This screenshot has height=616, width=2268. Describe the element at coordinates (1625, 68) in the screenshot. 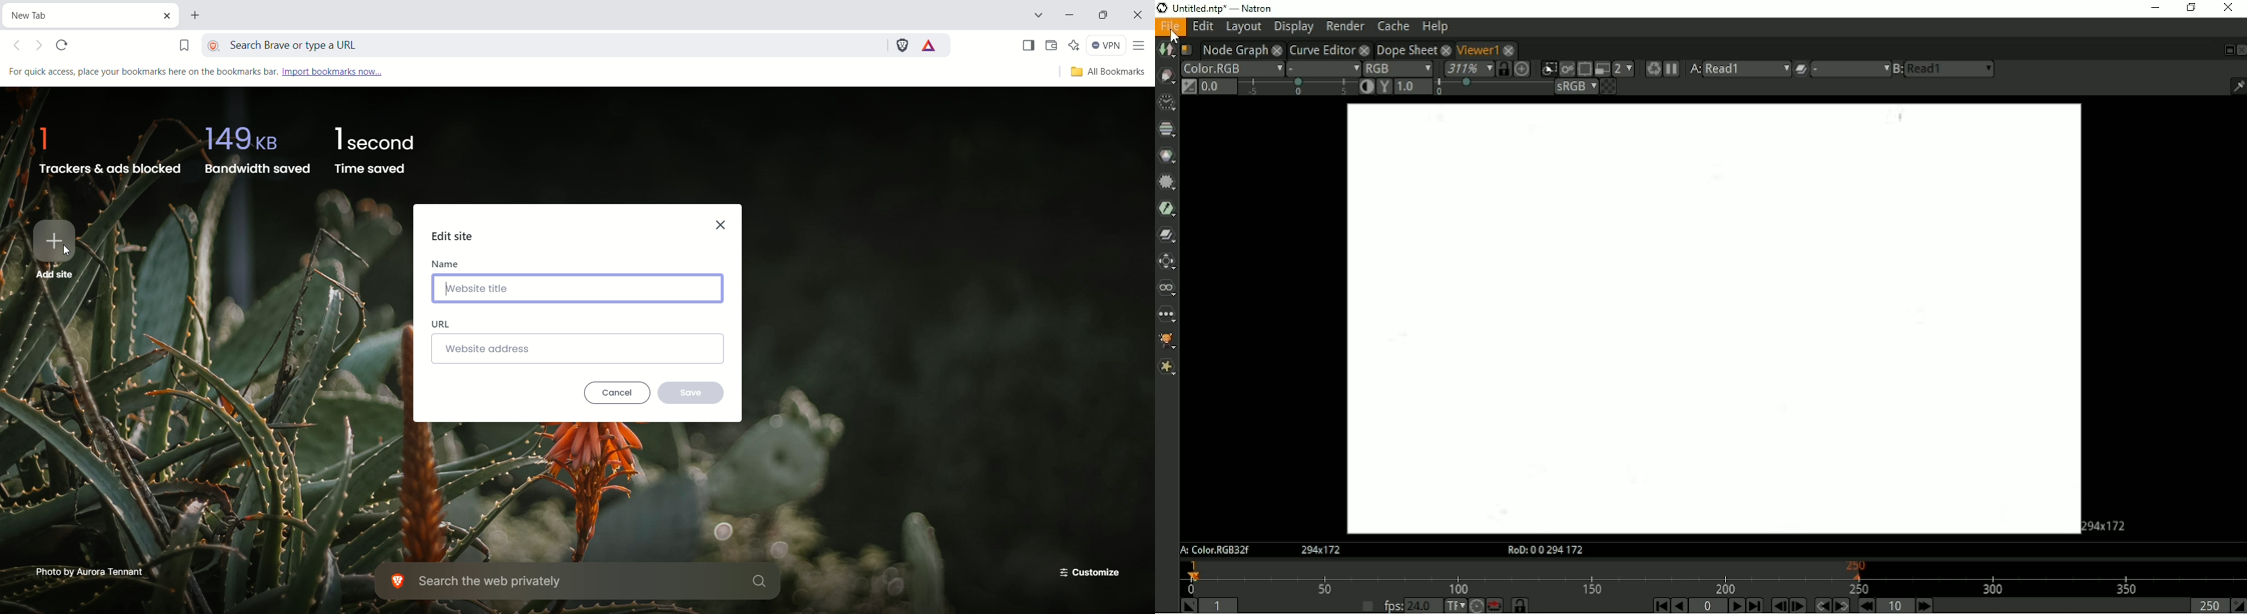

I see `Scale down rendered image` at that location.